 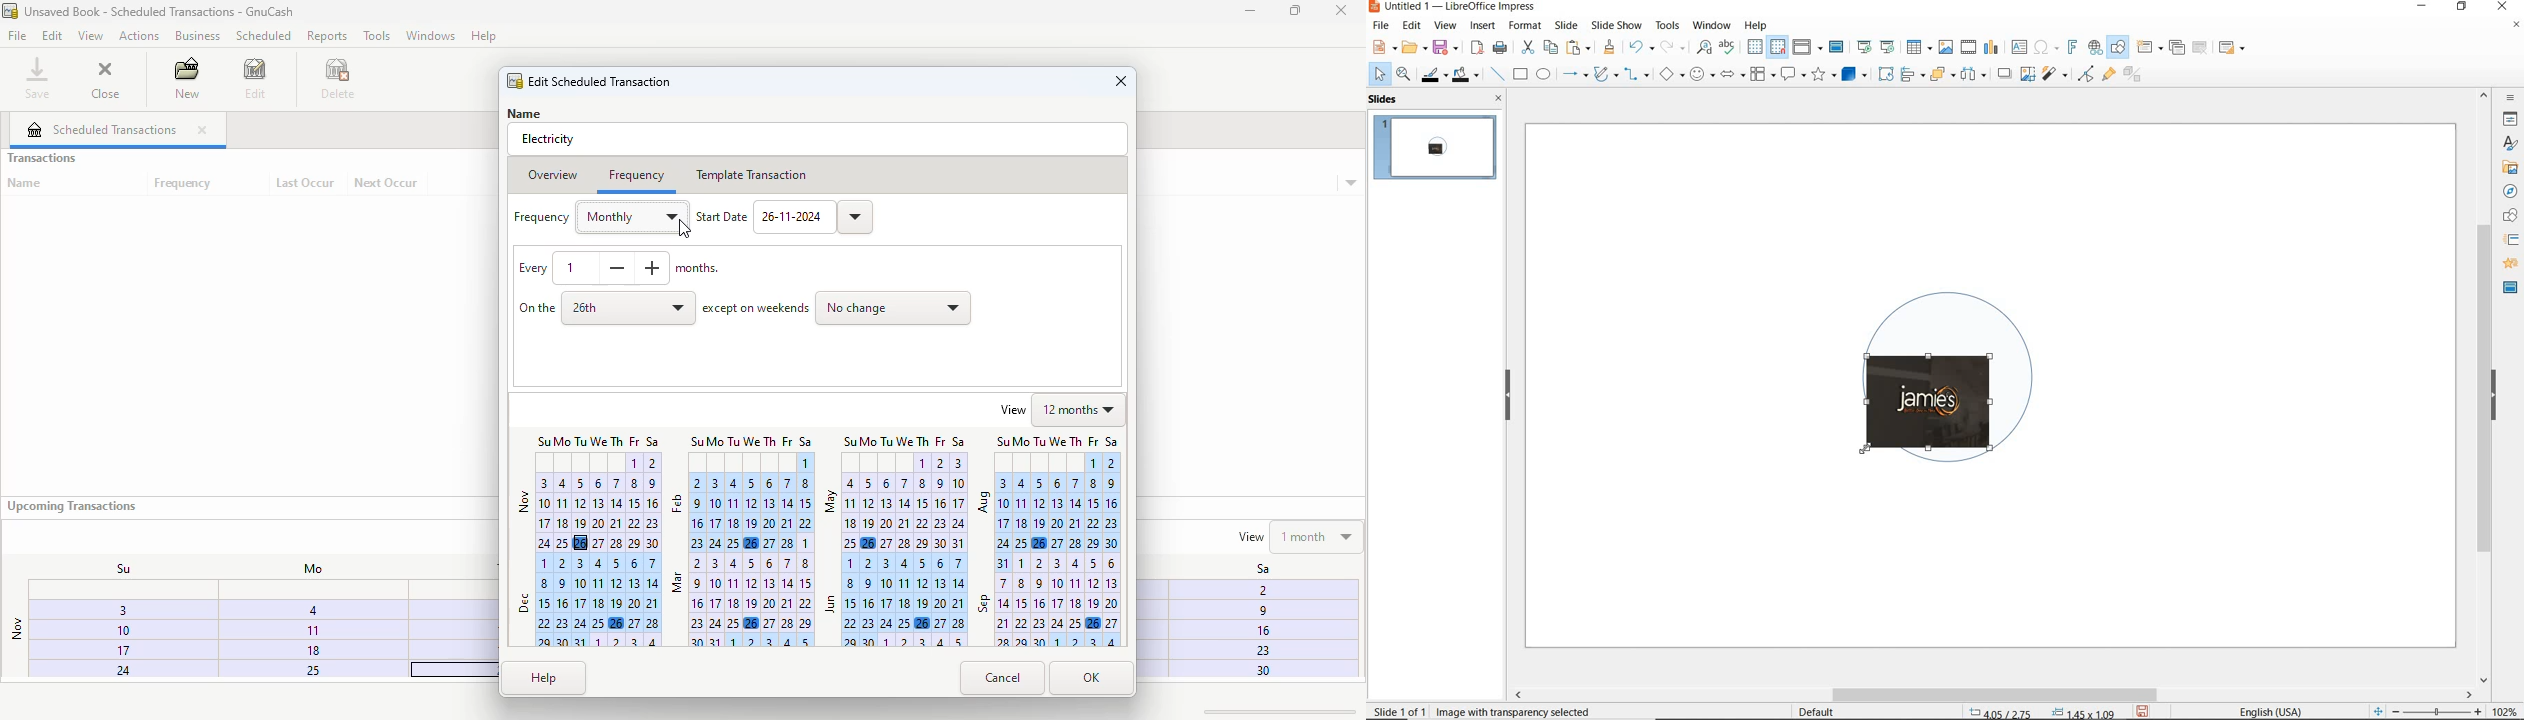 I want to click on basic shapes, so click(x=1672, y=76).